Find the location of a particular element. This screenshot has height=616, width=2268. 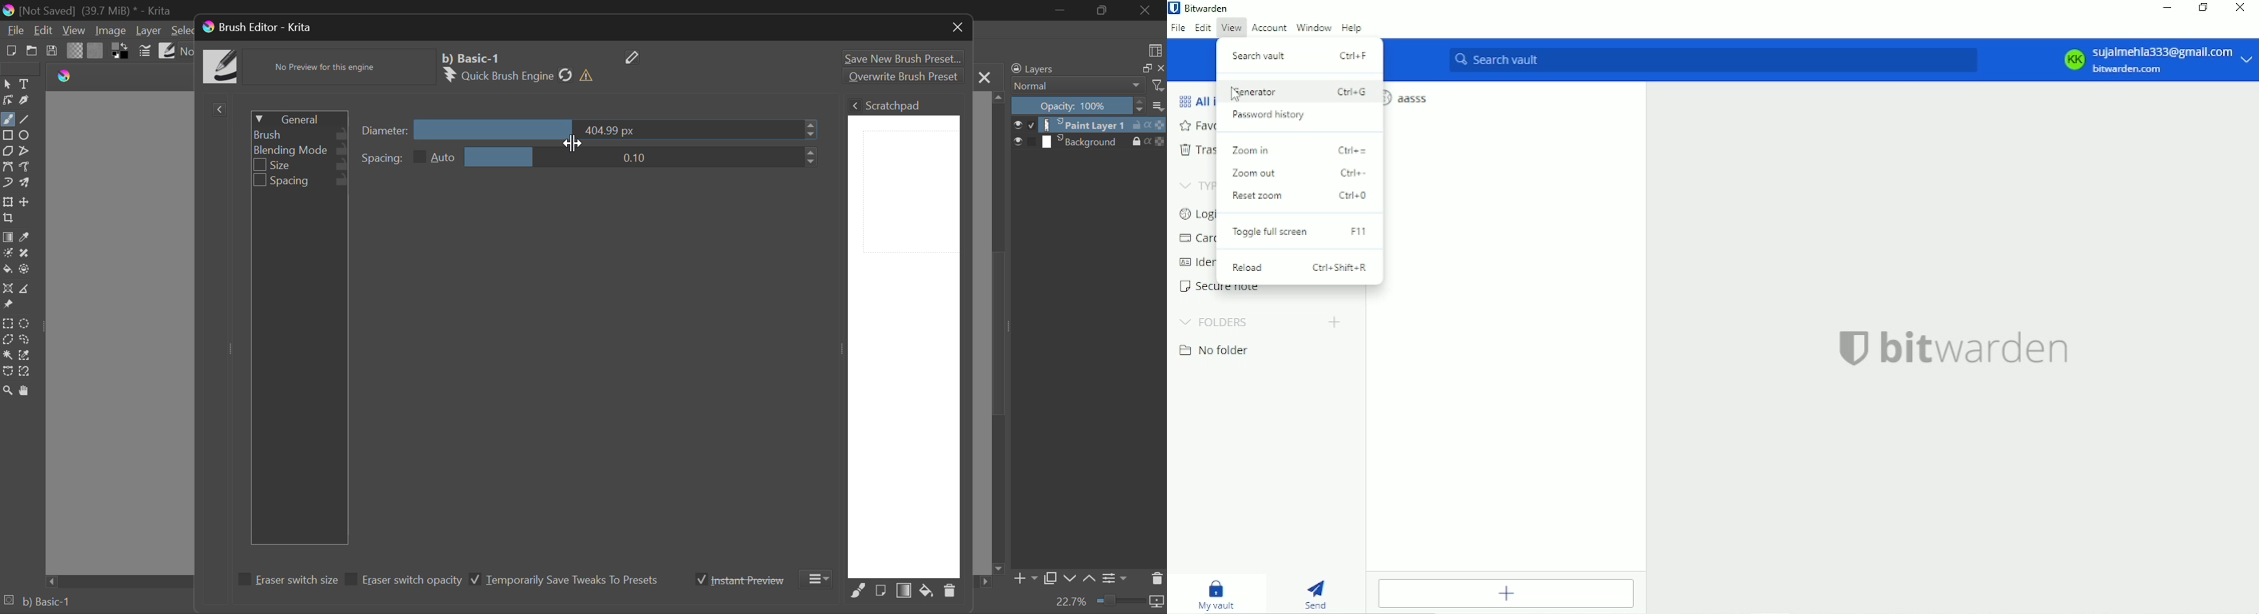

No folder is located at coordinates (1220, 353).